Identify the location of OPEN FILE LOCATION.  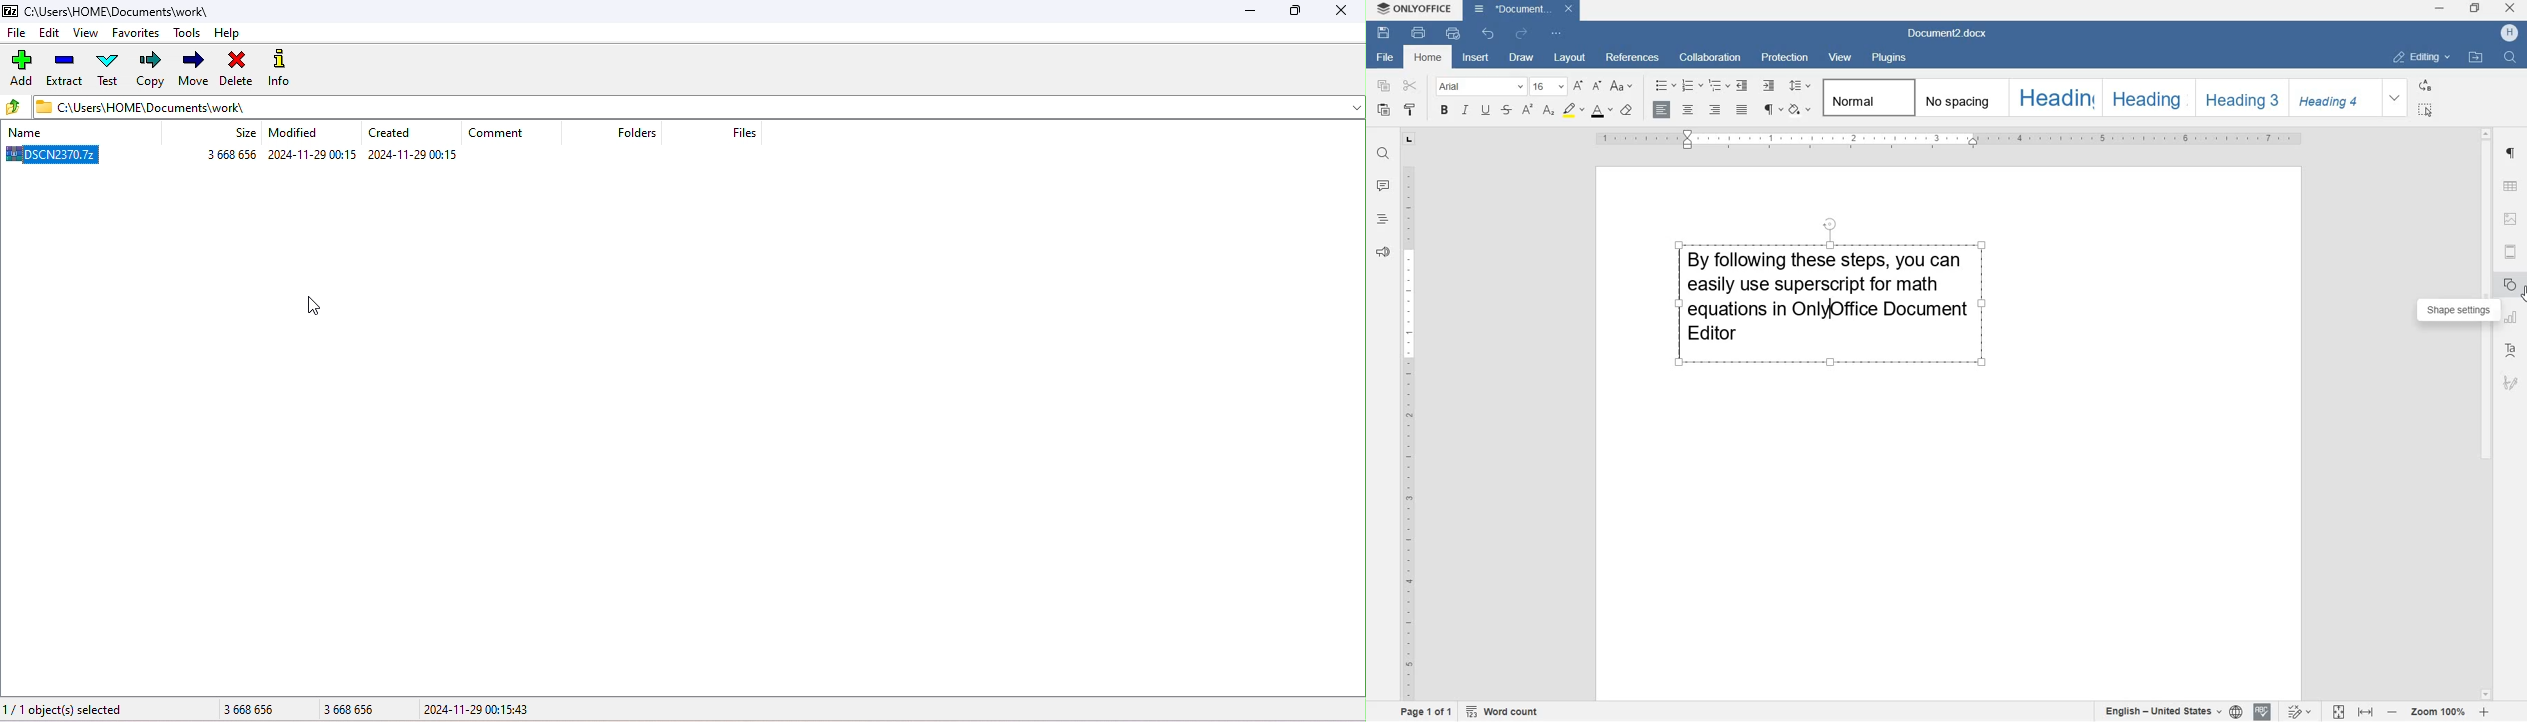
(2476, 56).